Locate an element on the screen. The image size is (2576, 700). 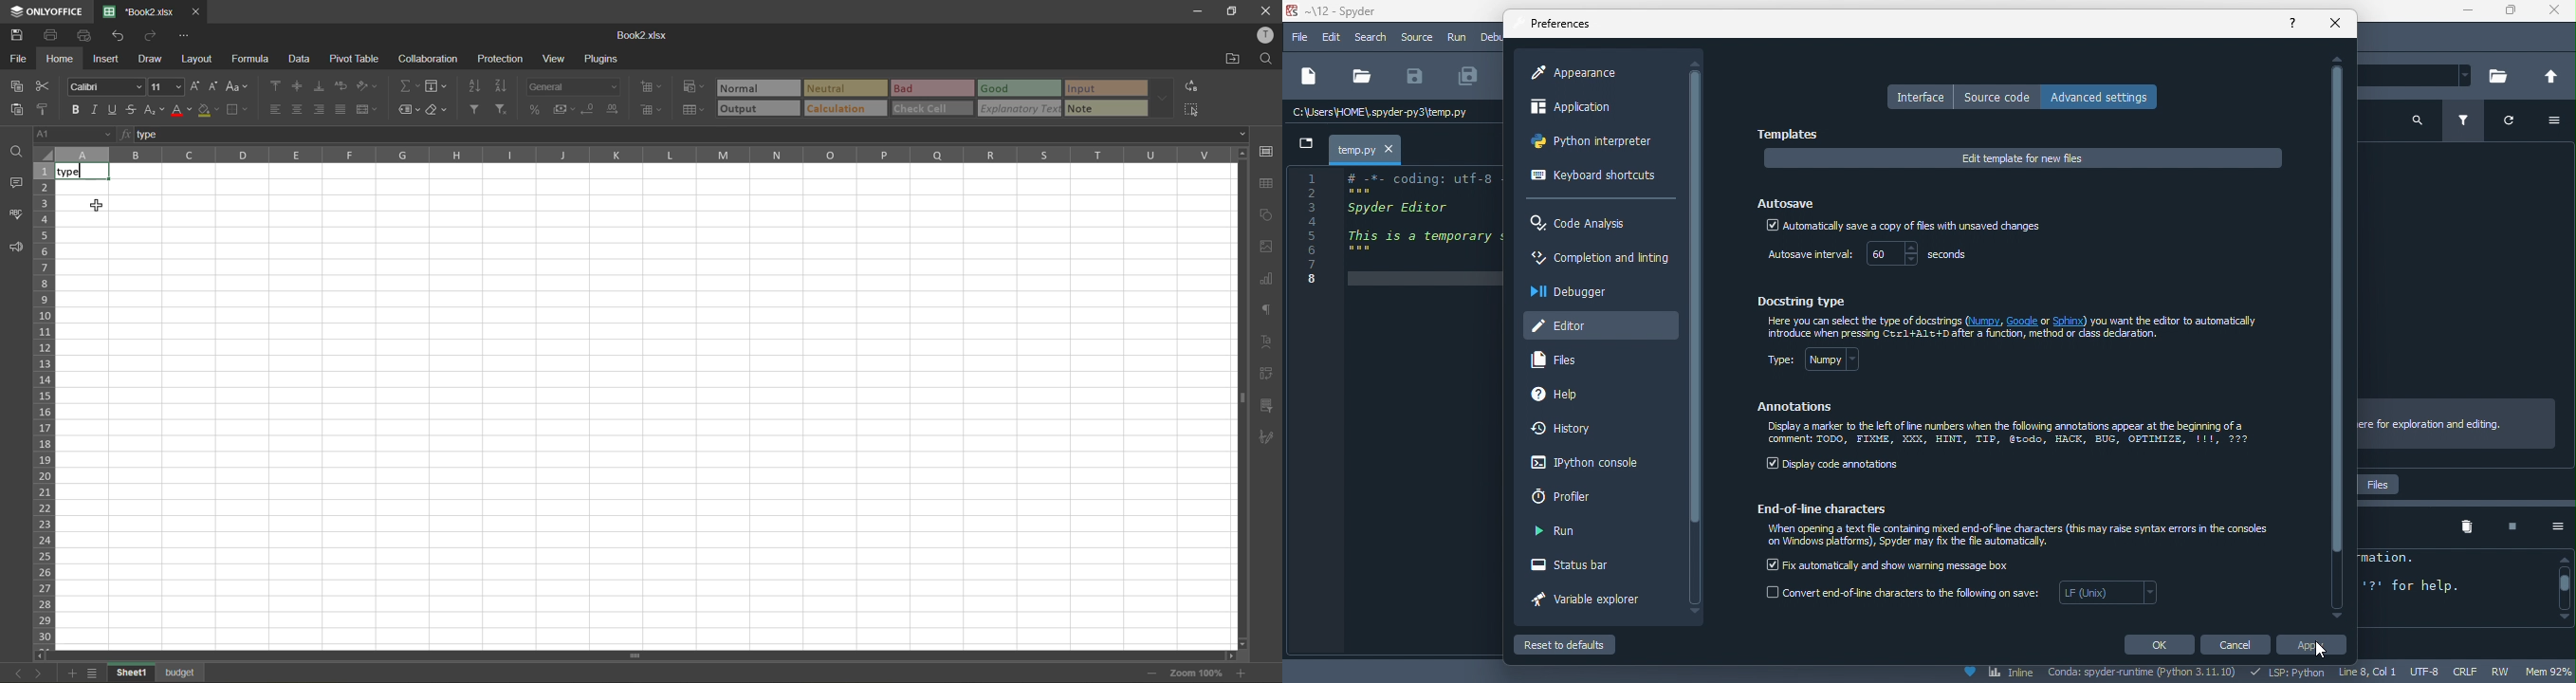
fill color is located at coordinates (208, 111).